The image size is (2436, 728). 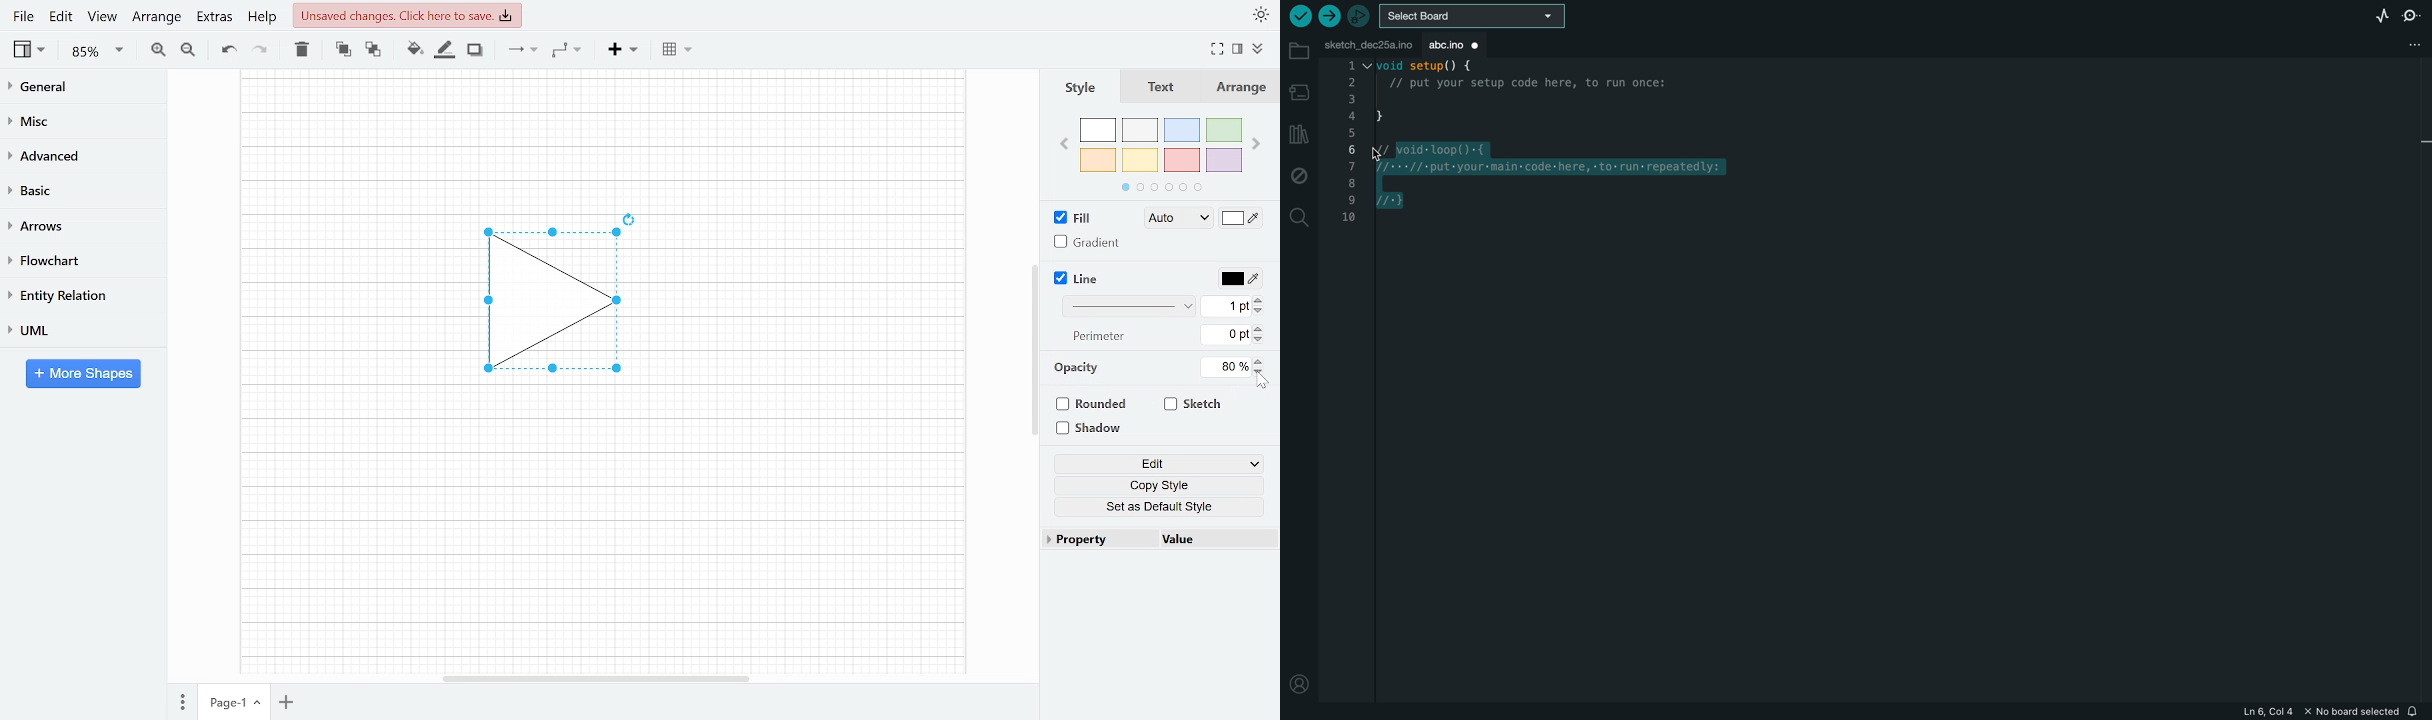 What do you see at coordinates (1078, 368) in the screenshot?
I see `Opacity` at bounding box center [1078, 368].